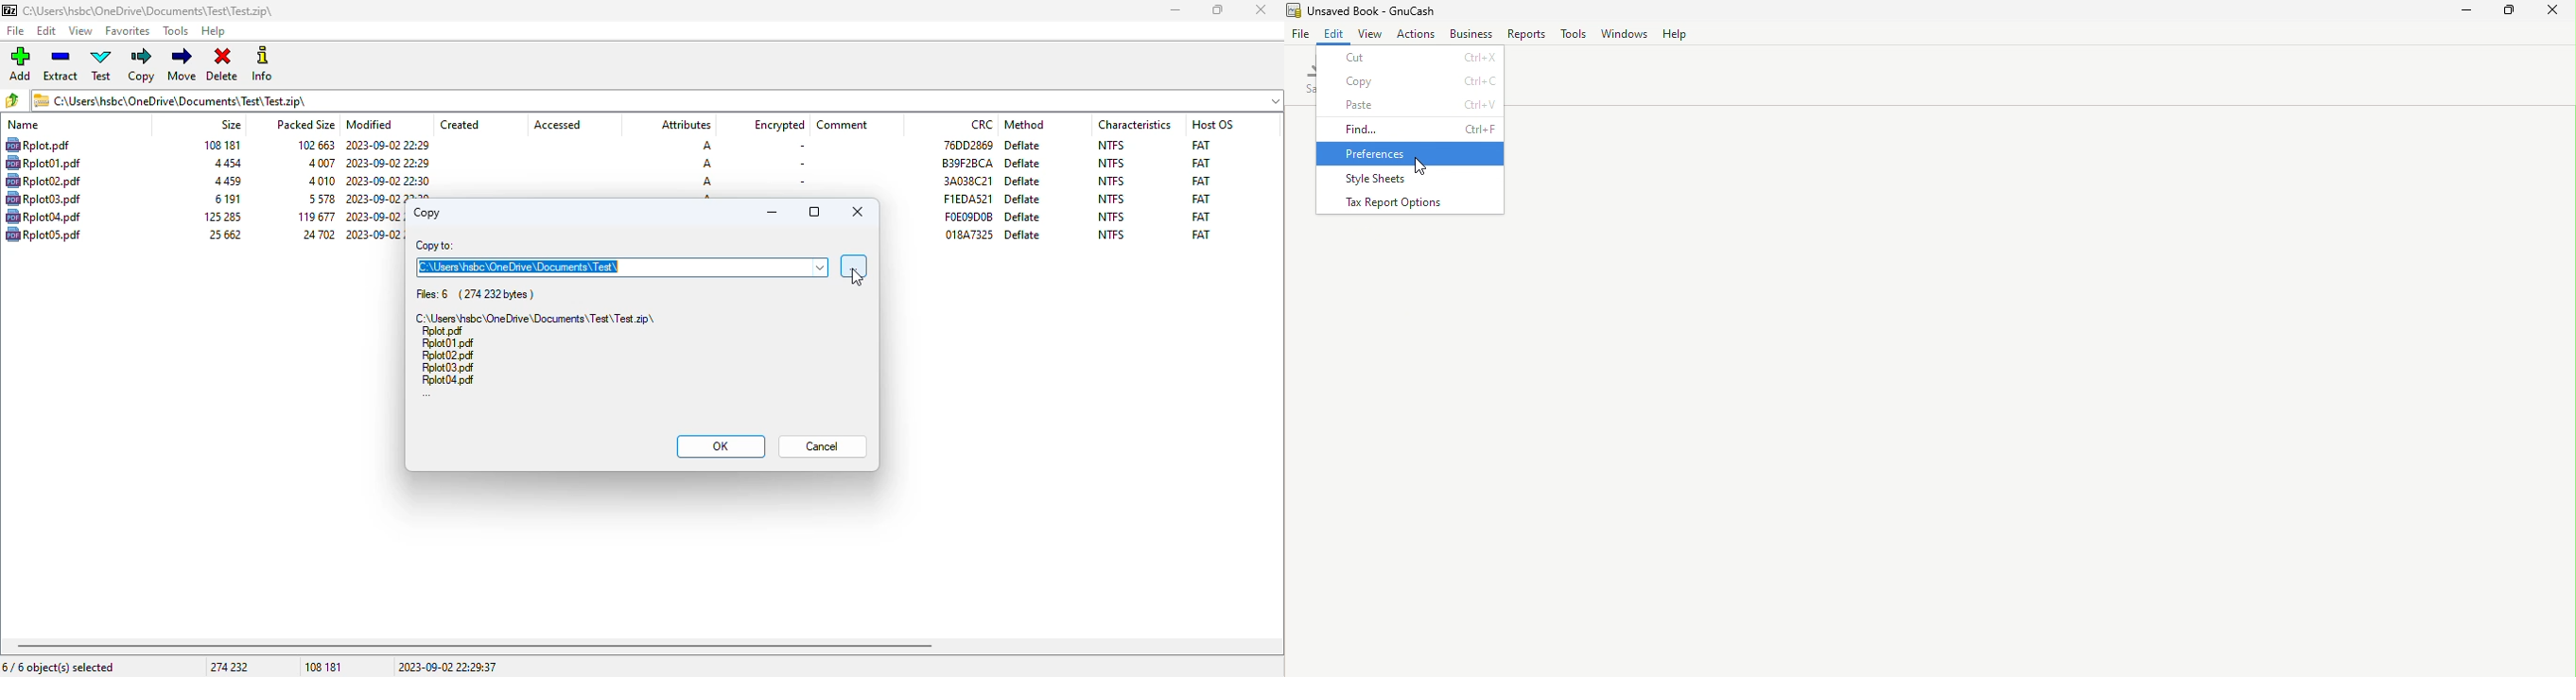  What do you see at coordinates (1407, 203) in the screenshot?
I see `Tax report options` at bounding box center [1407, 203].